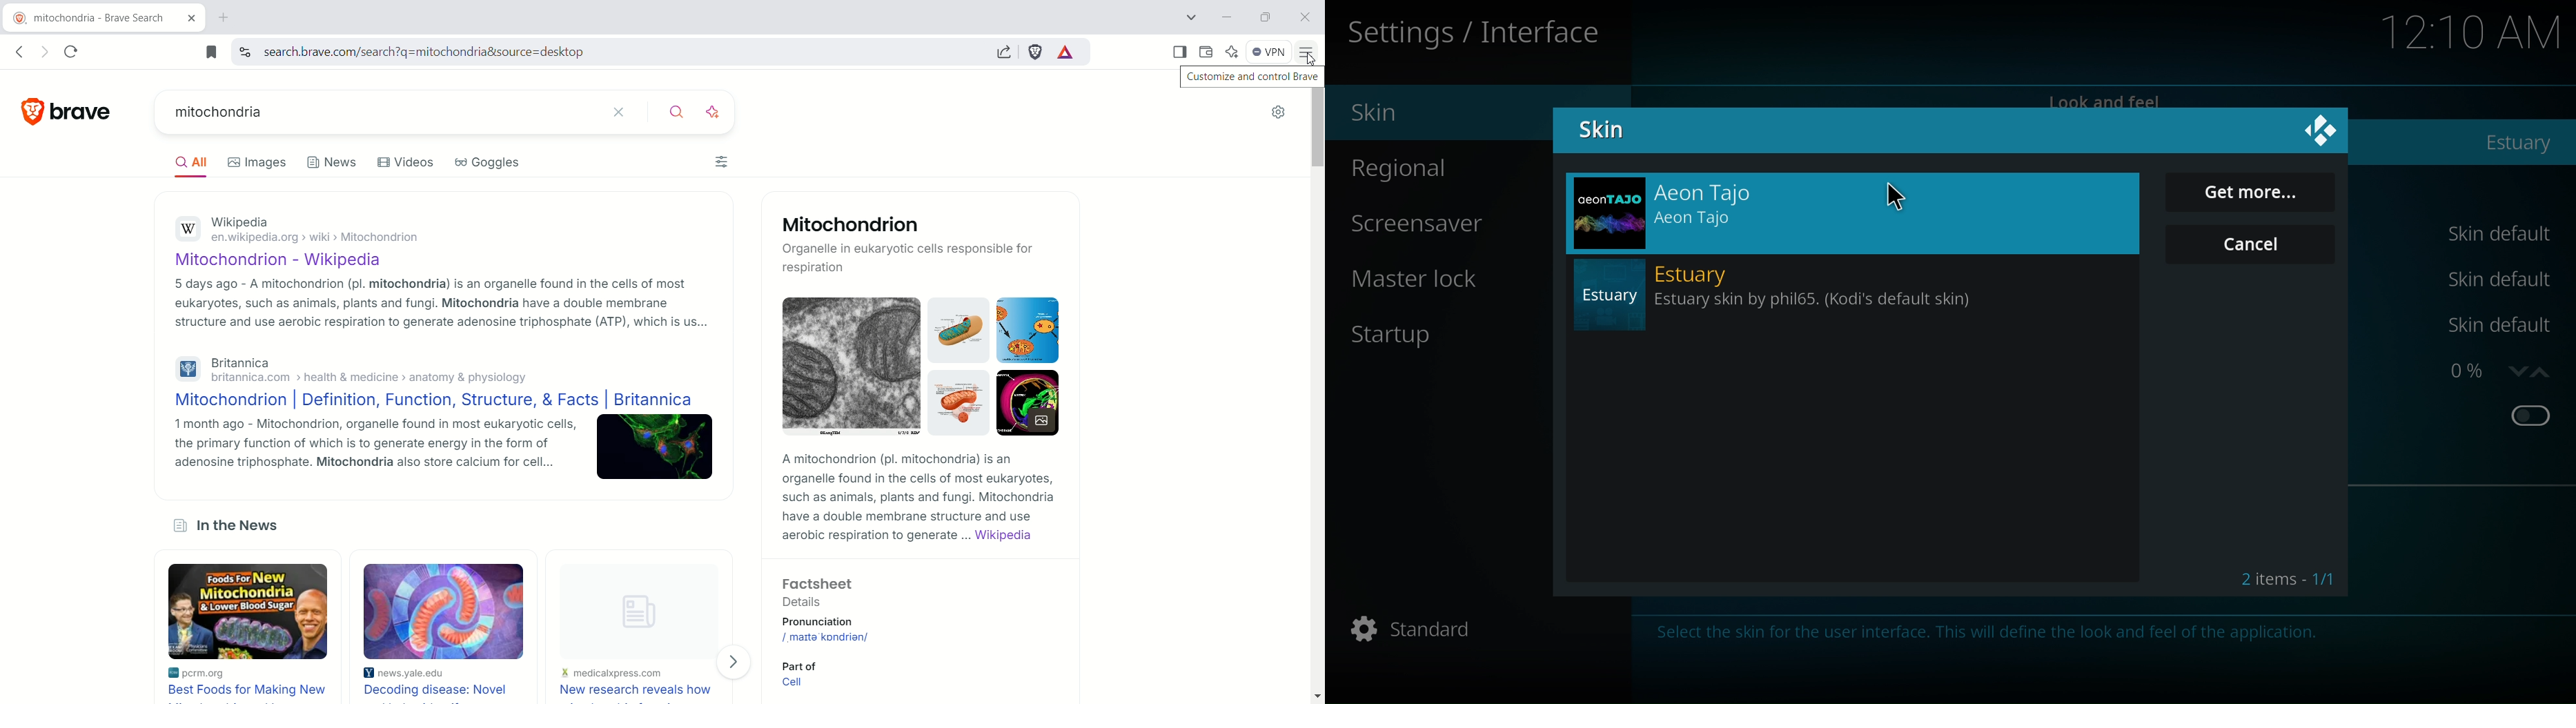 This screenshot has height=728, width=2576. What do you see at coordinates (2250, 192) in the screenshot?
I see `get more` at bounding box center [2250, 192].